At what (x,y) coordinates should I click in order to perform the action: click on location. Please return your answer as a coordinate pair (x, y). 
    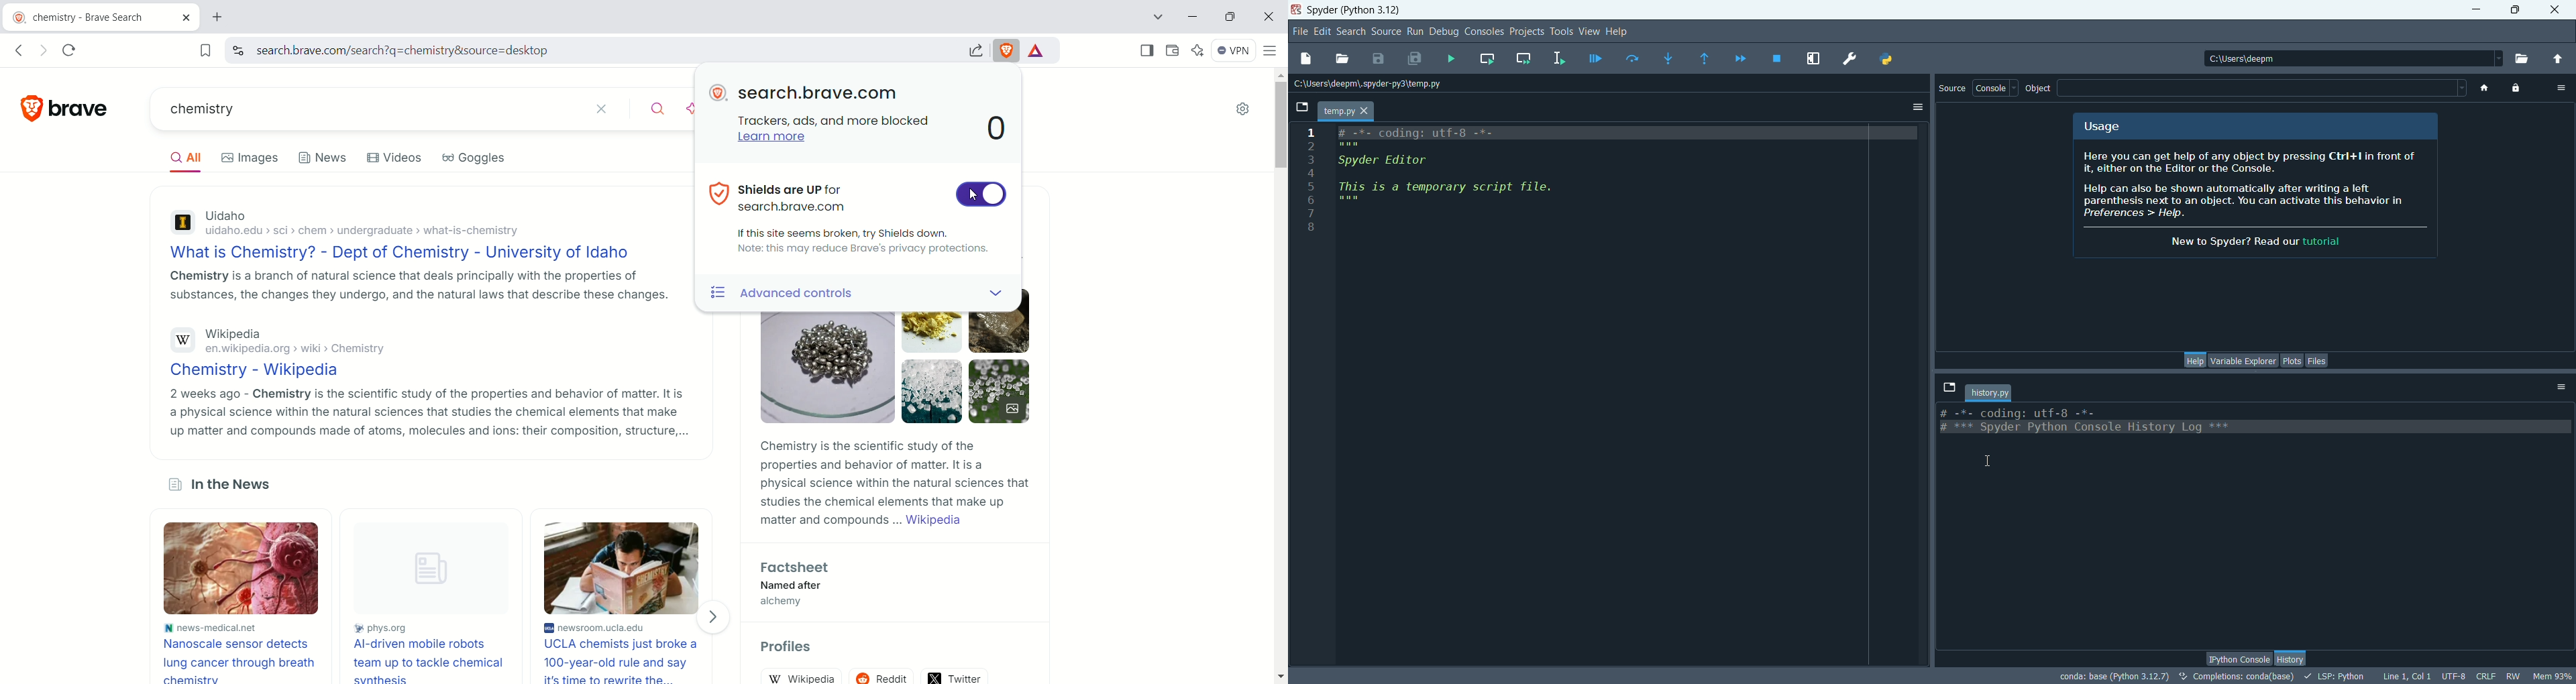
    Looking at the image, I should click on (1375, 84).